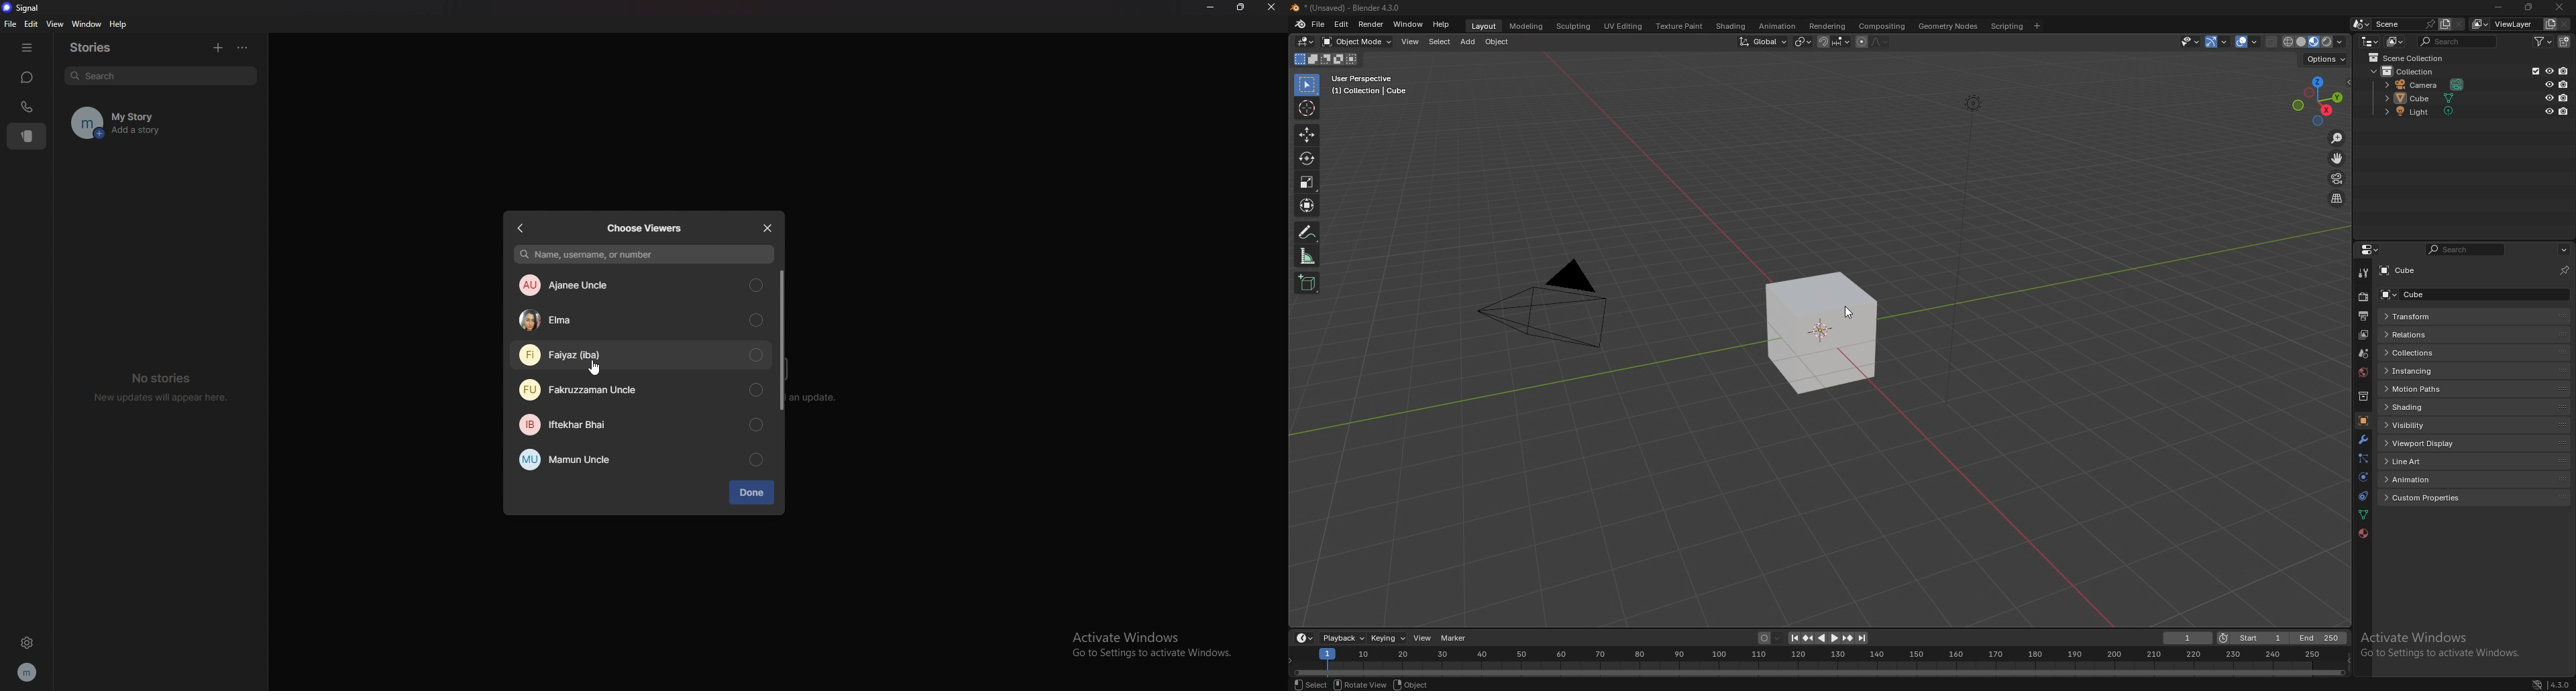 The height and width of the screenshot is (700, 2576). Describe the element at coordinates (2530, 7) in the screenshot. I see `resize` at that location.